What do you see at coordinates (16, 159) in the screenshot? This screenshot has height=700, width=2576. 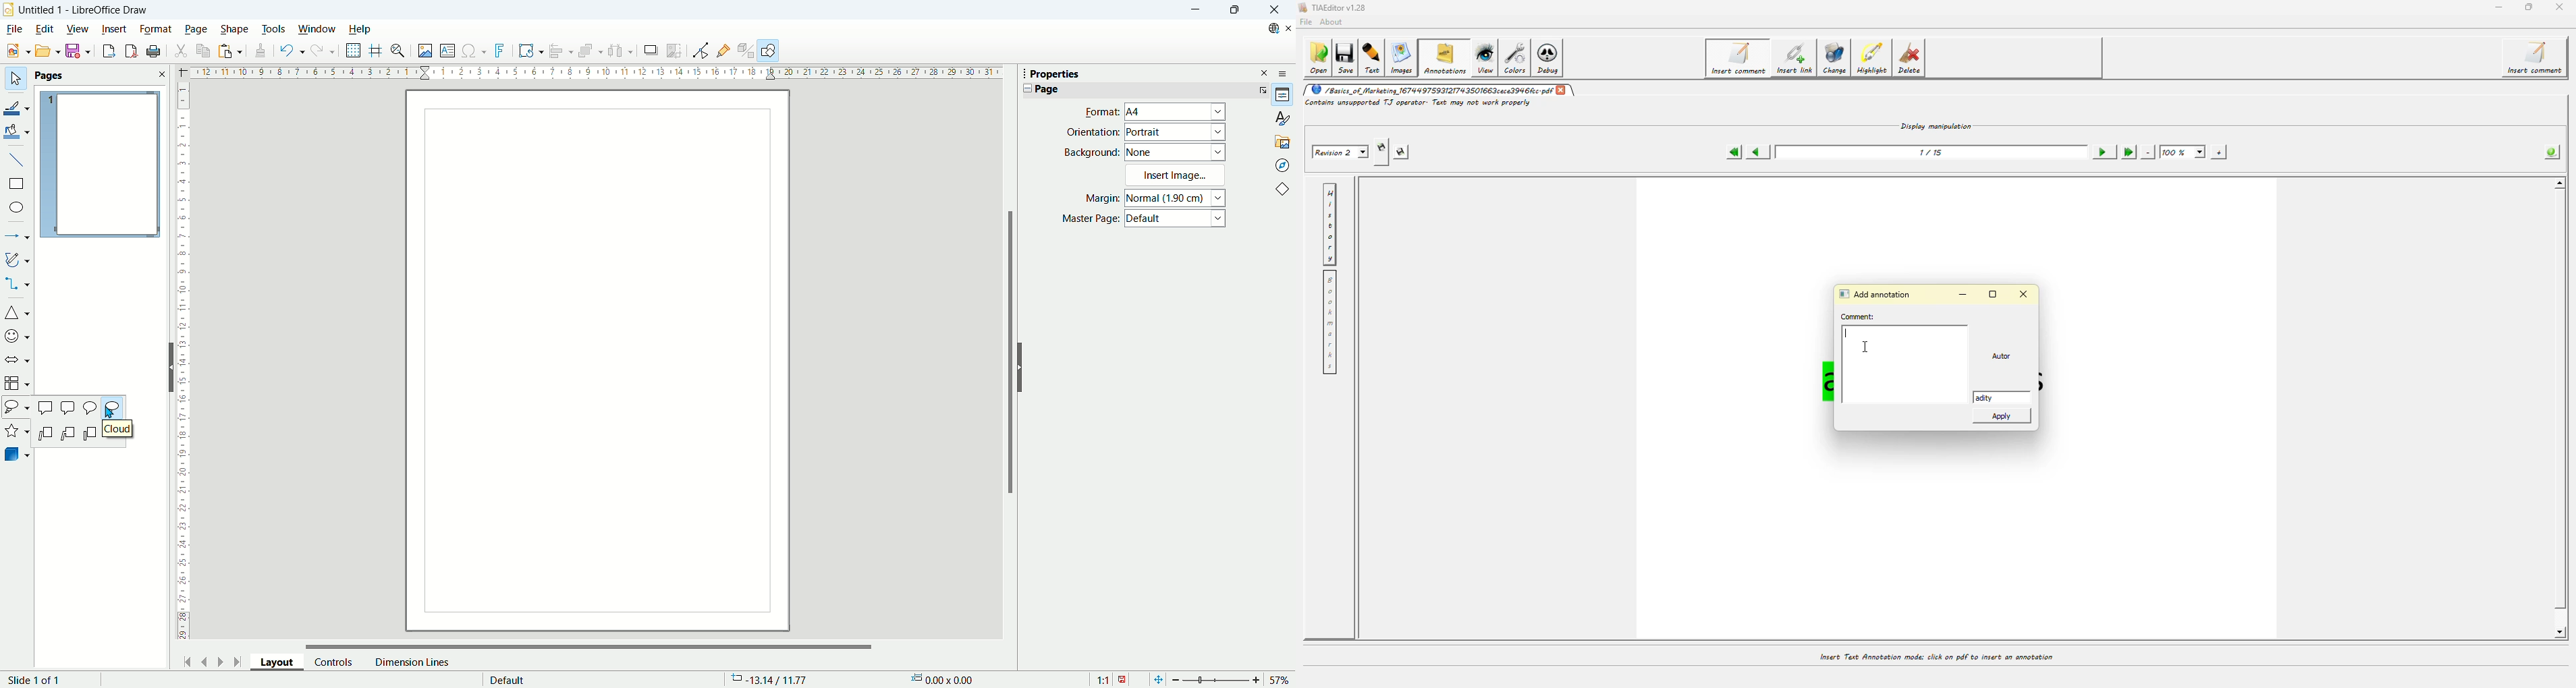 I see `insert line` at bounding box center [16, 159].